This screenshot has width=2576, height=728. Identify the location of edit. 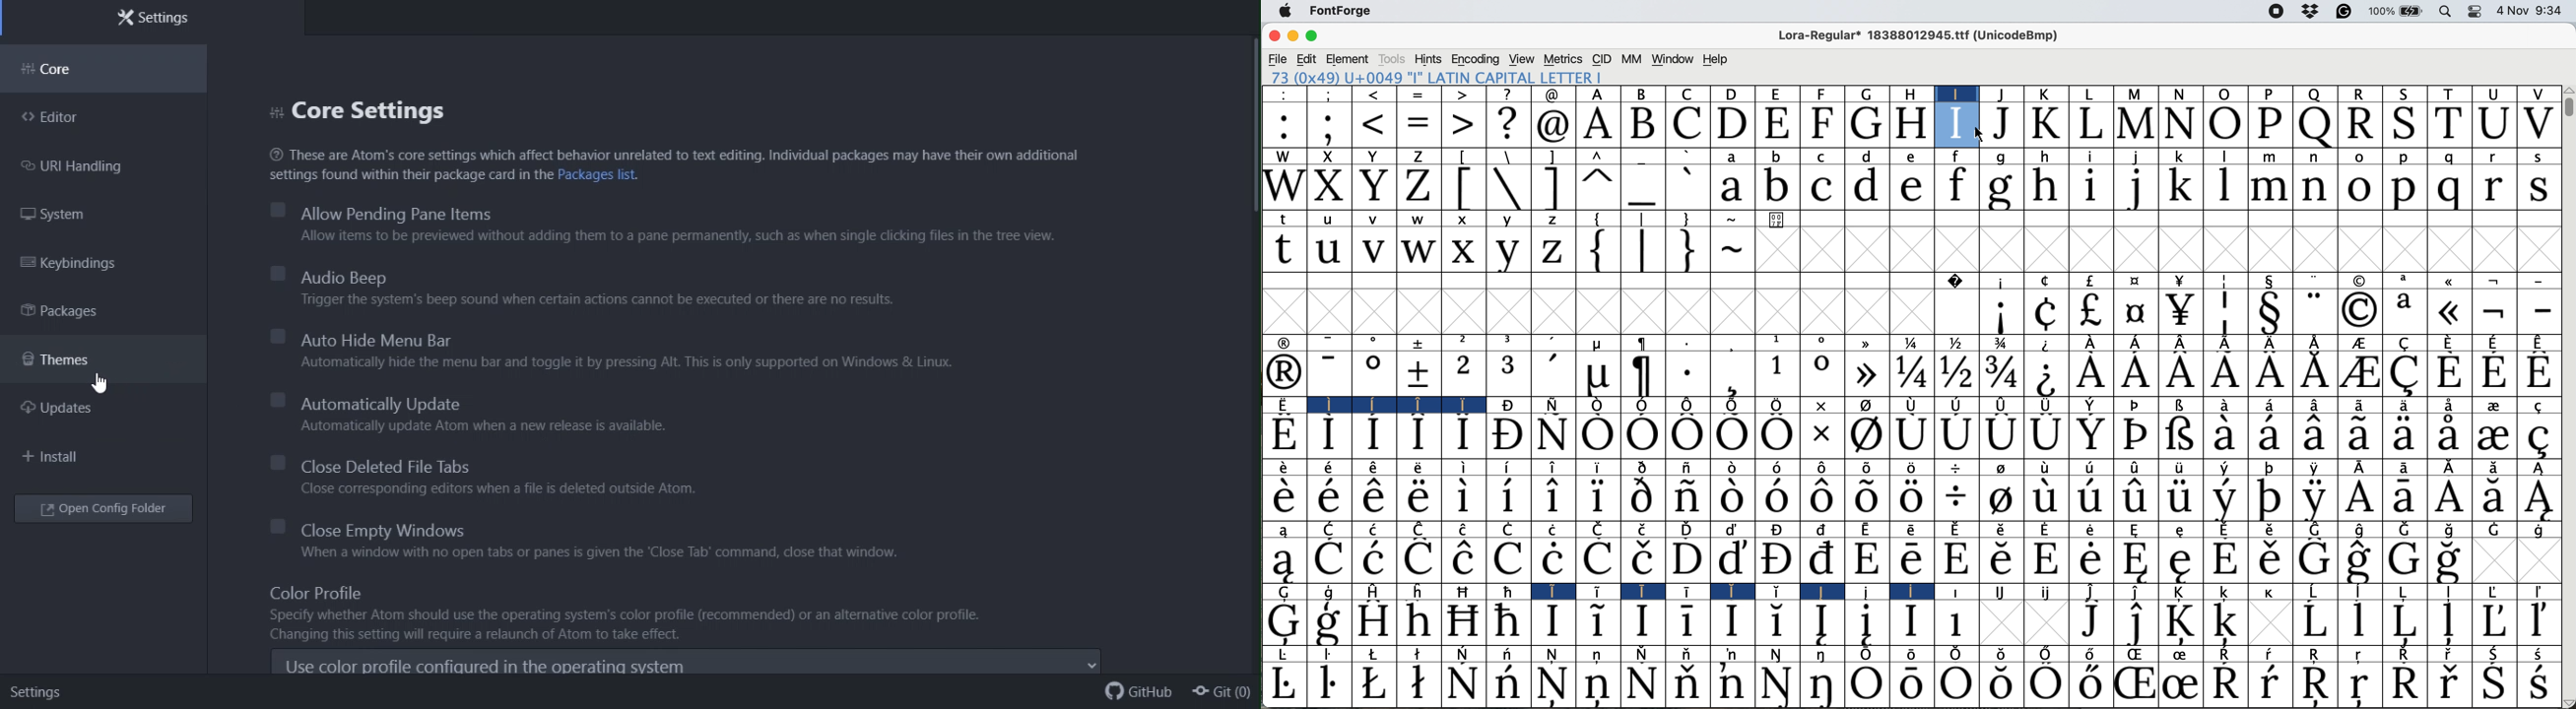
(1307, 59).